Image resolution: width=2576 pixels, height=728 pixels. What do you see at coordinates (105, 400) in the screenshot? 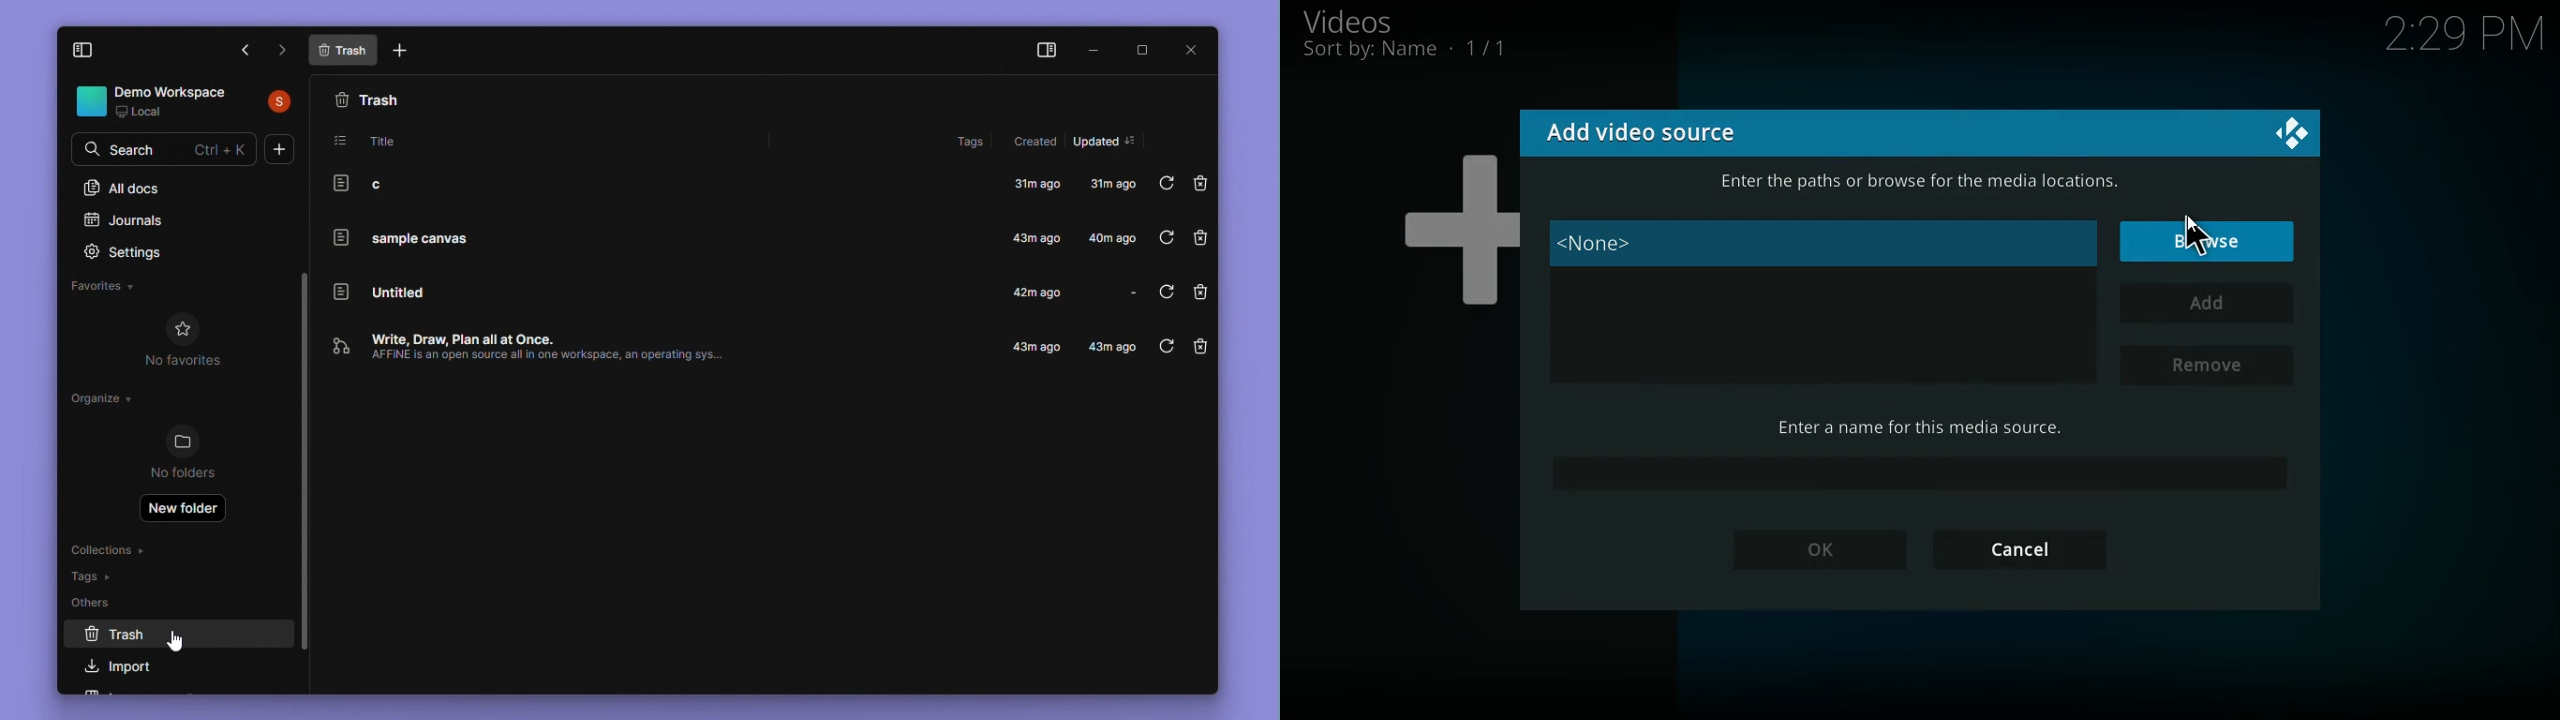
I see `Organise` at bounding box center [105, 400].